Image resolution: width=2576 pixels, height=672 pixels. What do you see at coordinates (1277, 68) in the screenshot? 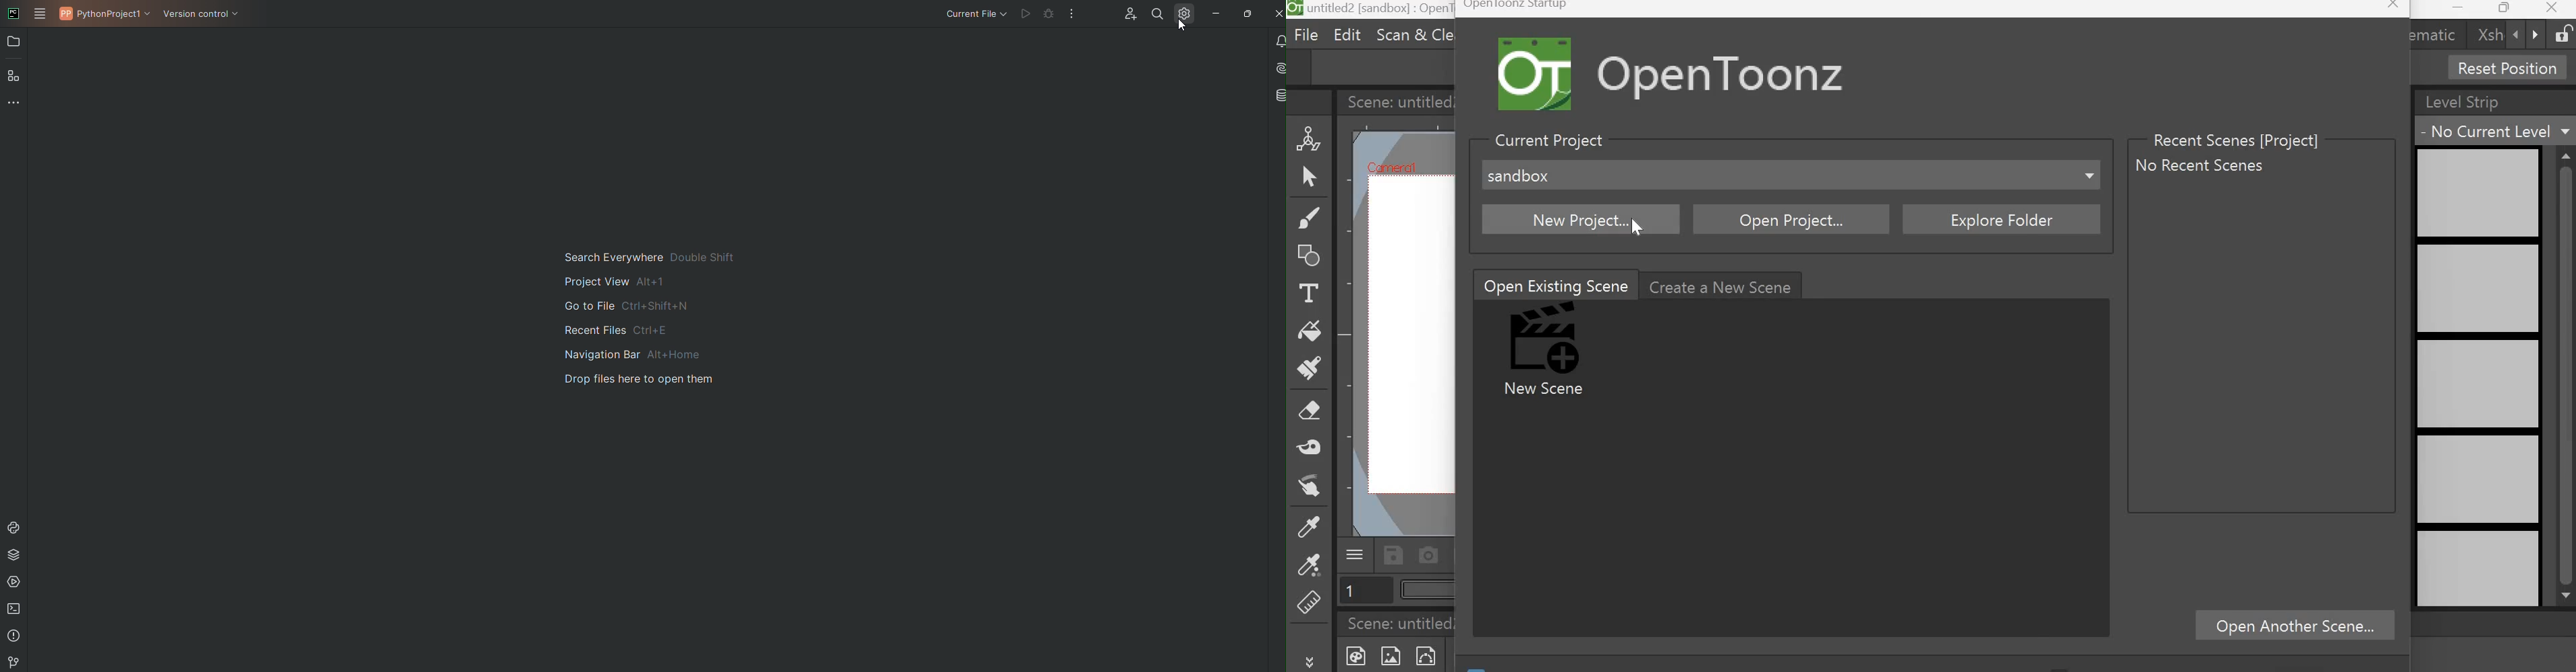
I see `AI` at bounding box center [1277, 68].